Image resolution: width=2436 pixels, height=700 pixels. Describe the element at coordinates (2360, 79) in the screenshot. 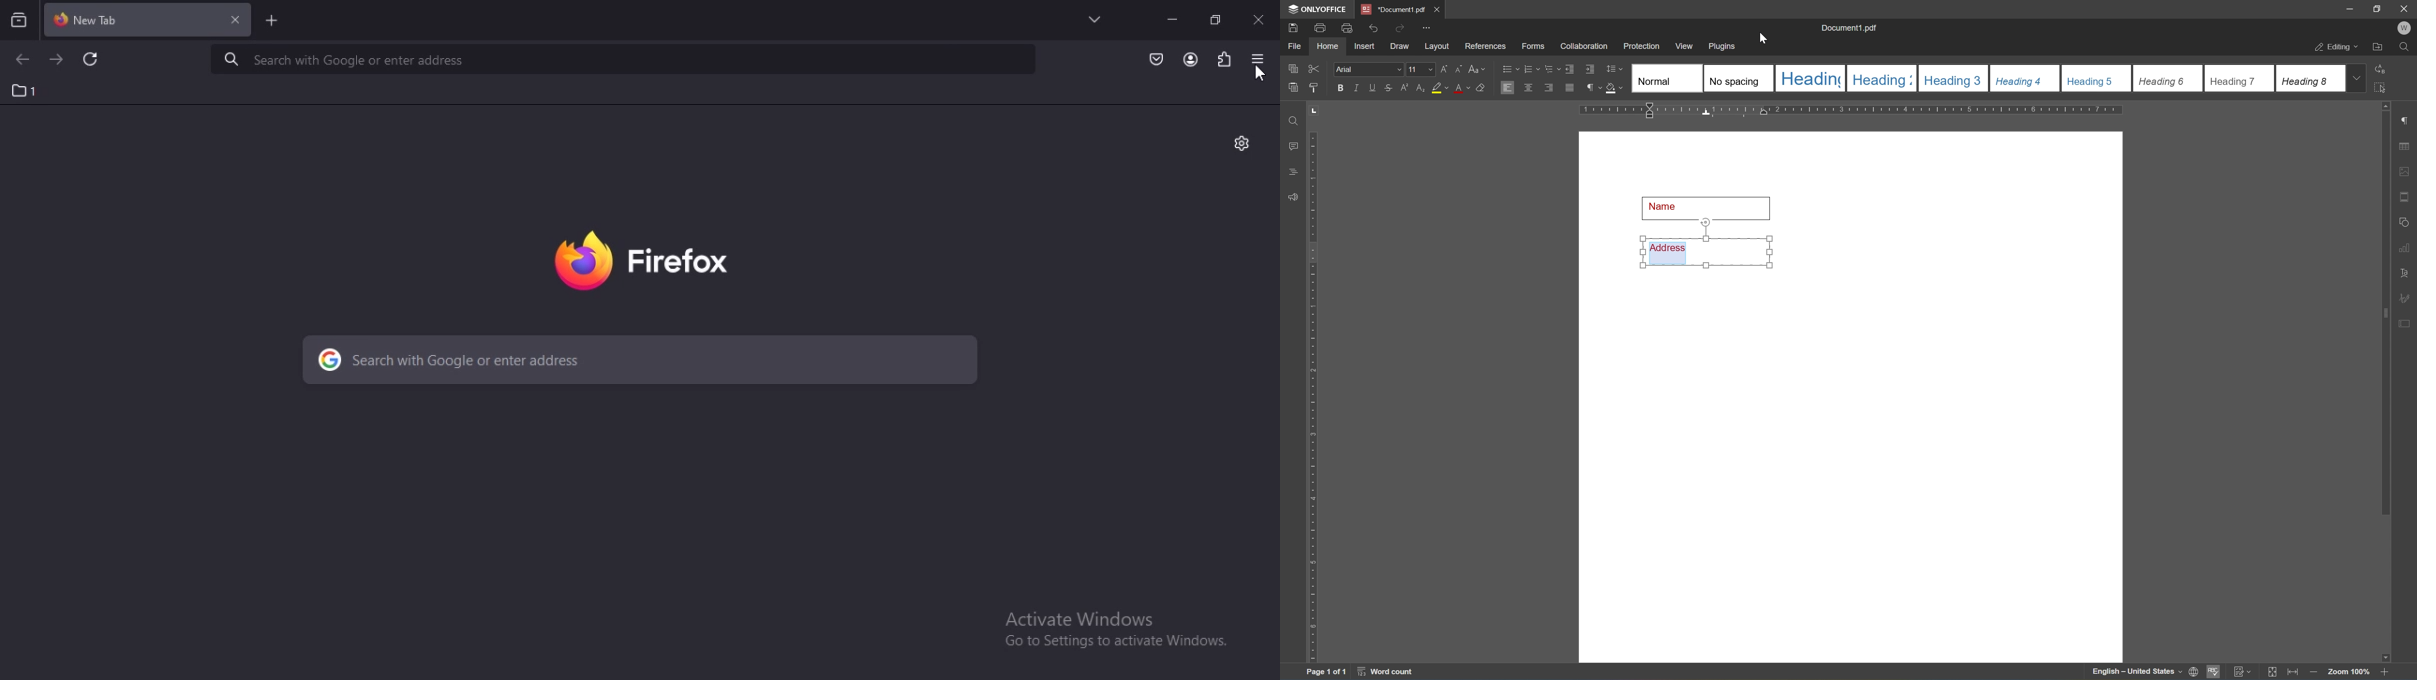

I see `drop down` at that location.